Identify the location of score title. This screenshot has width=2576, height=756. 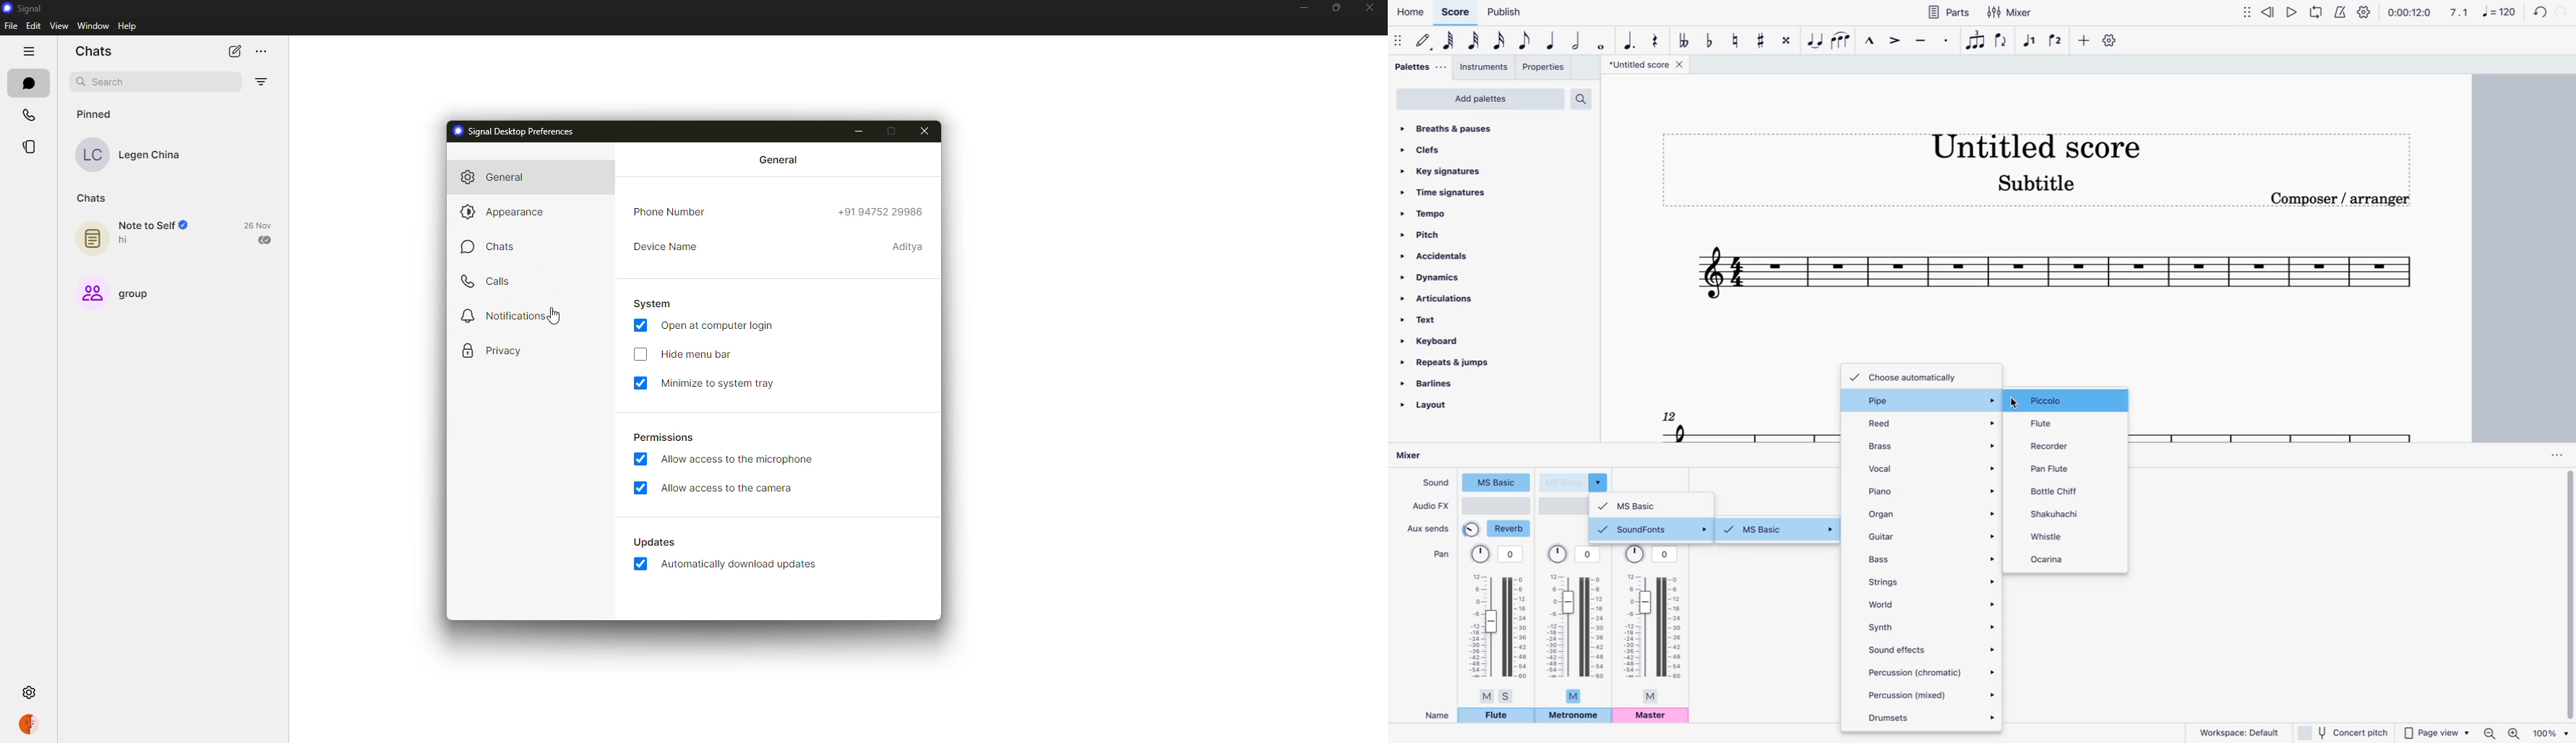
(1645, 66).